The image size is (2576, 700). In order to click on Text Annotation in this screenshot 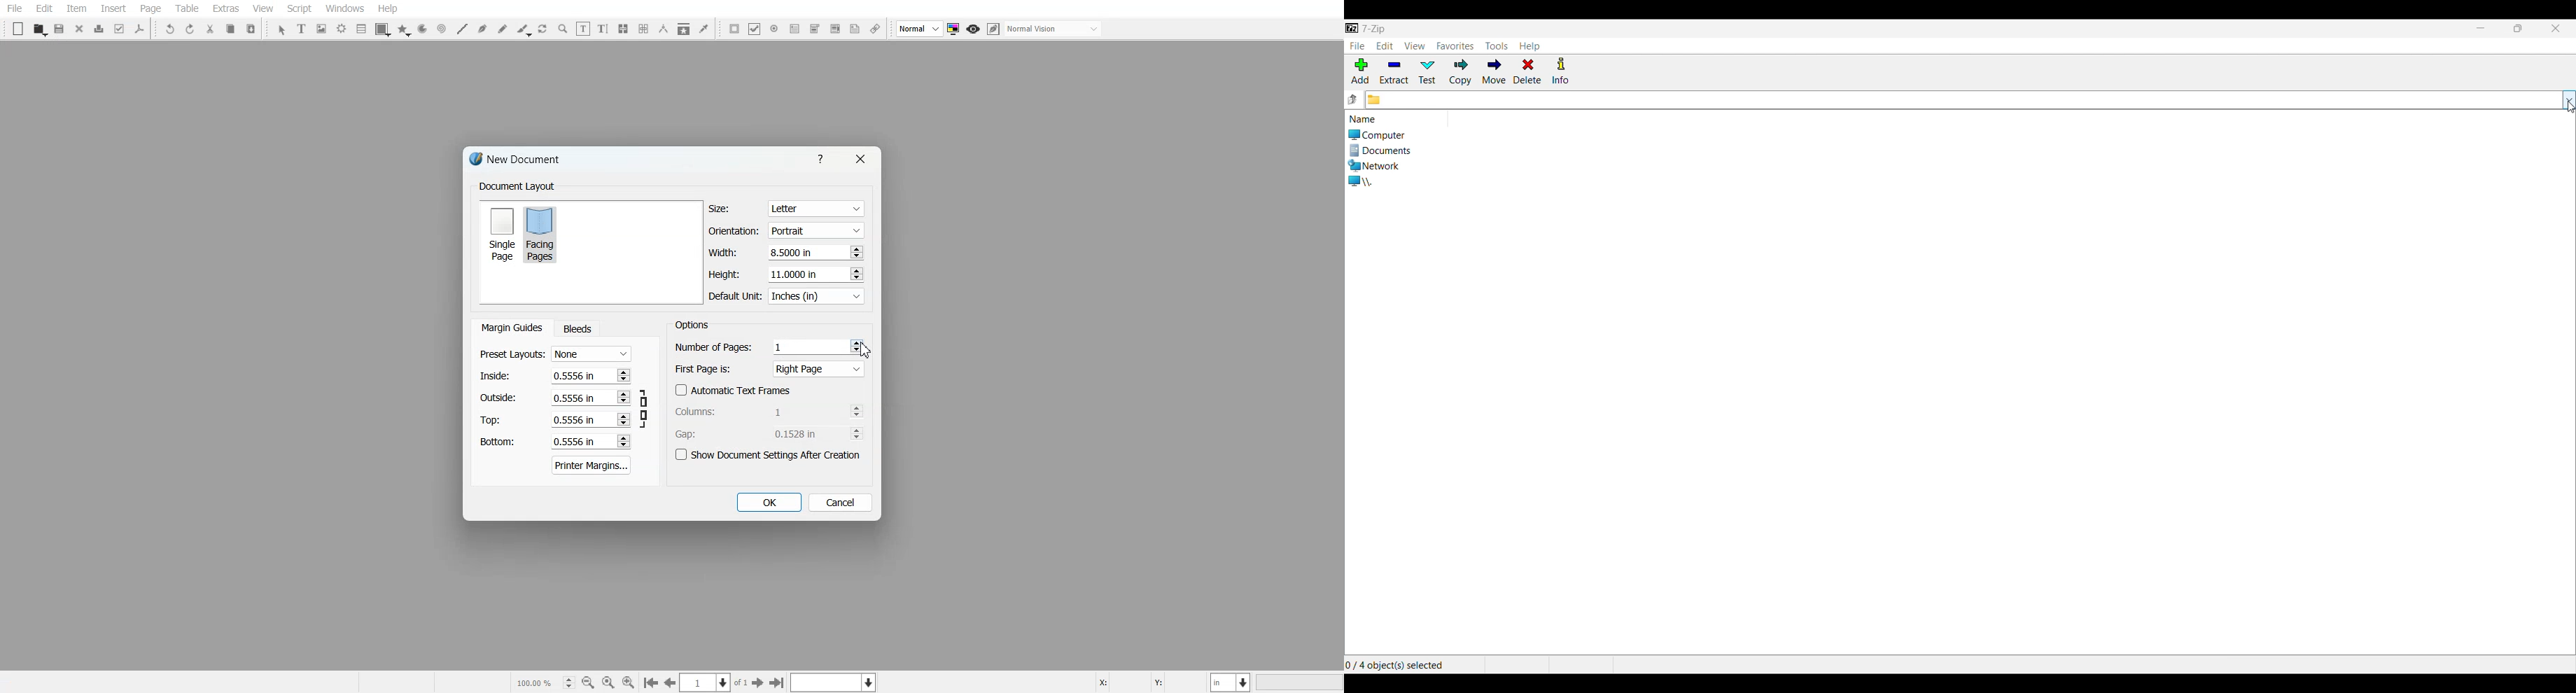, I will do `click(855, 29)`.